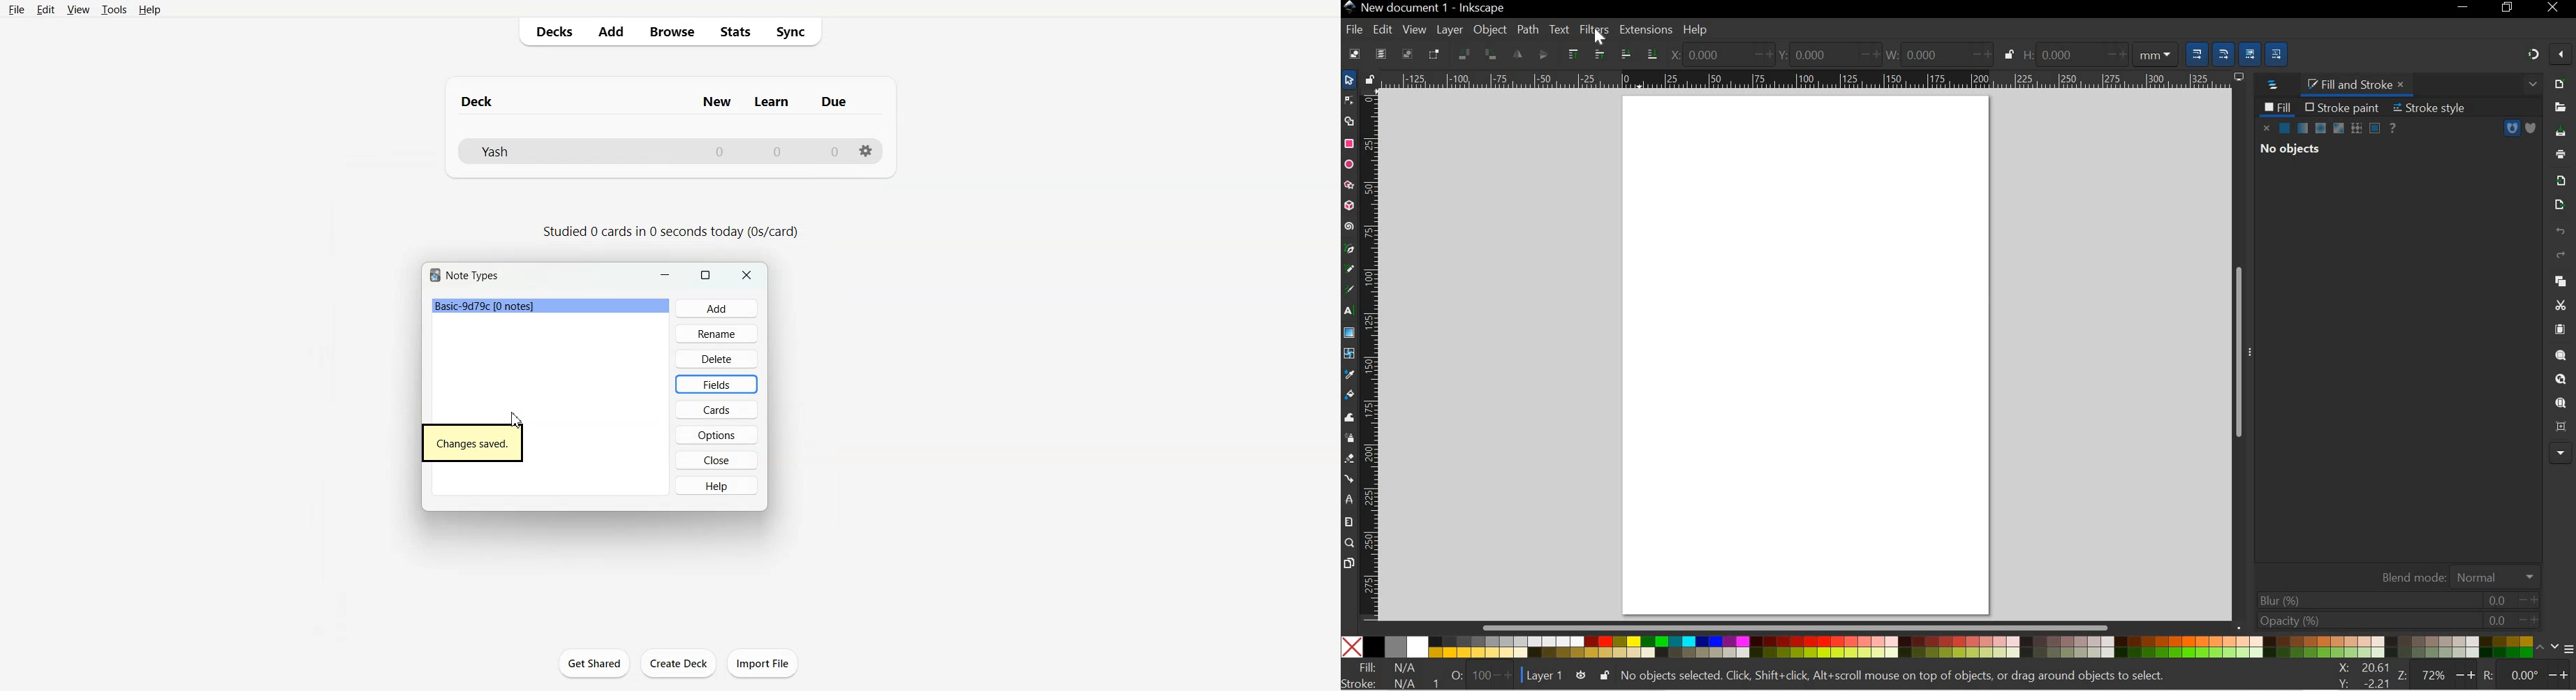 The image size is (2576, 700). What do you see at coordinates (2512, 128) in the screenshot?
I see `PATH` at bounding box center [2512, 128].